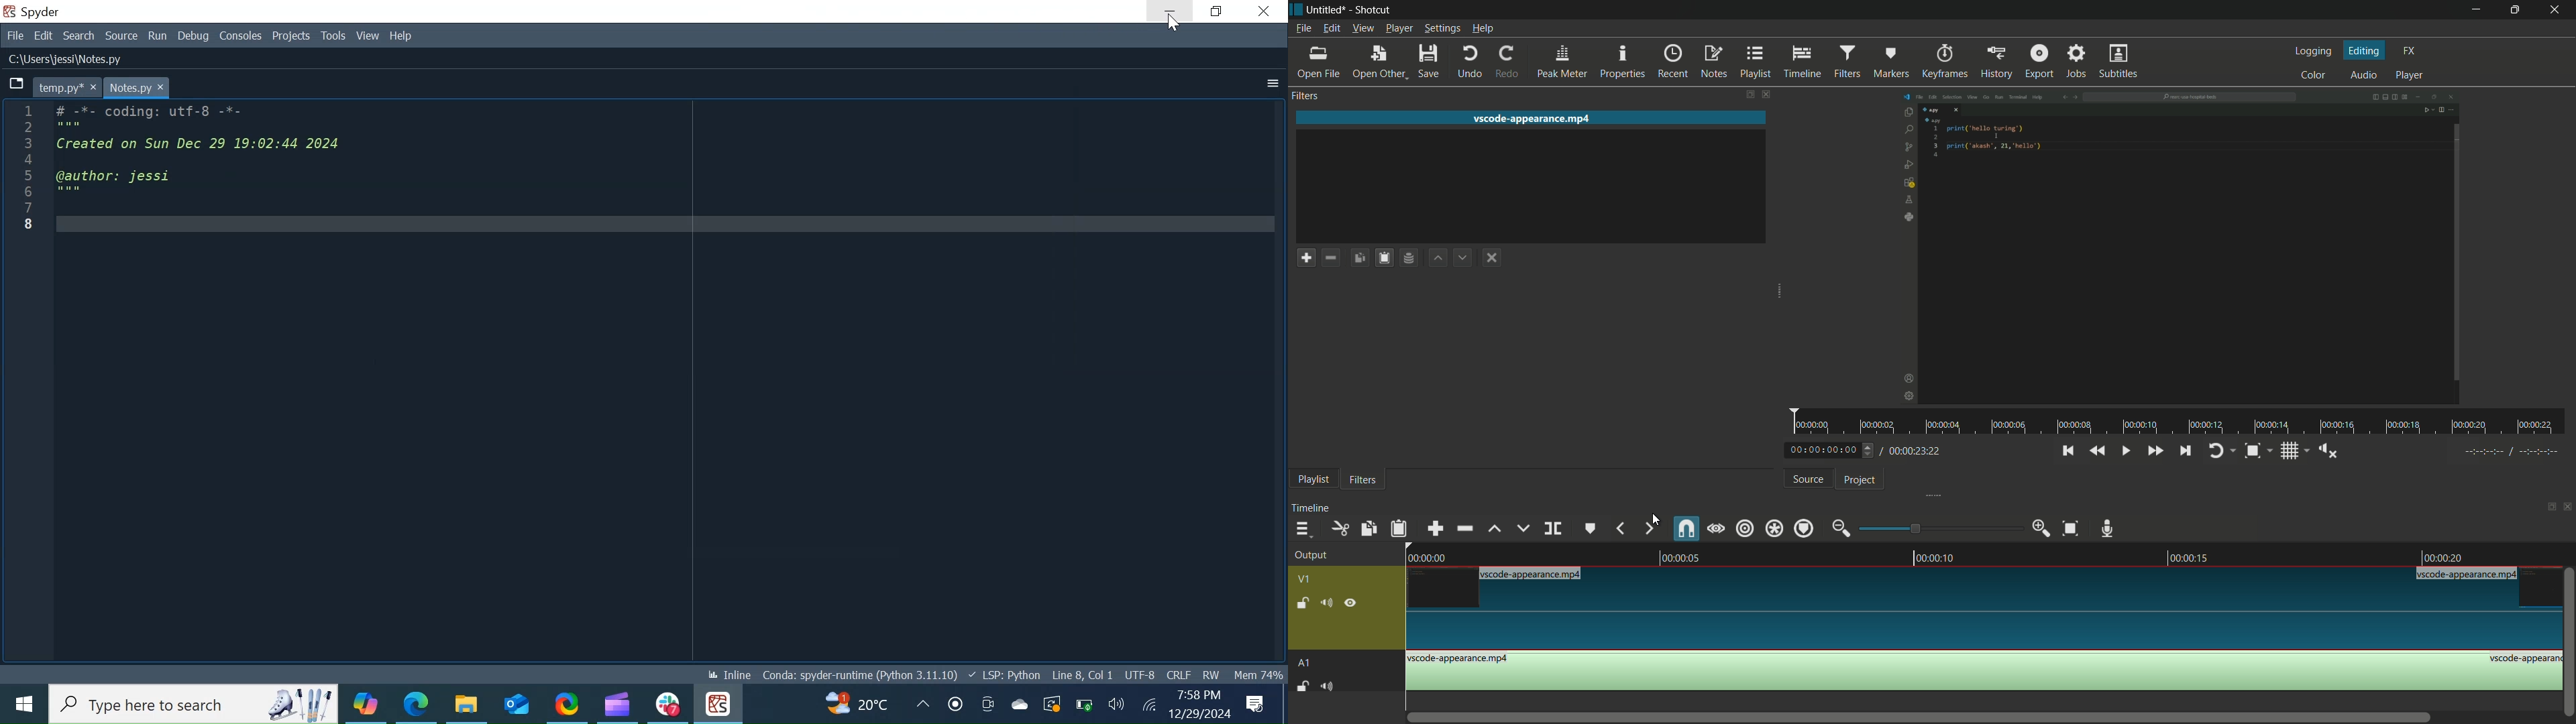 This screenshot has width=2576, height=728. What do you see at coordinates (2513, 10) in the screenshot?
I see `maximize` at bounding box center [2513, 10].